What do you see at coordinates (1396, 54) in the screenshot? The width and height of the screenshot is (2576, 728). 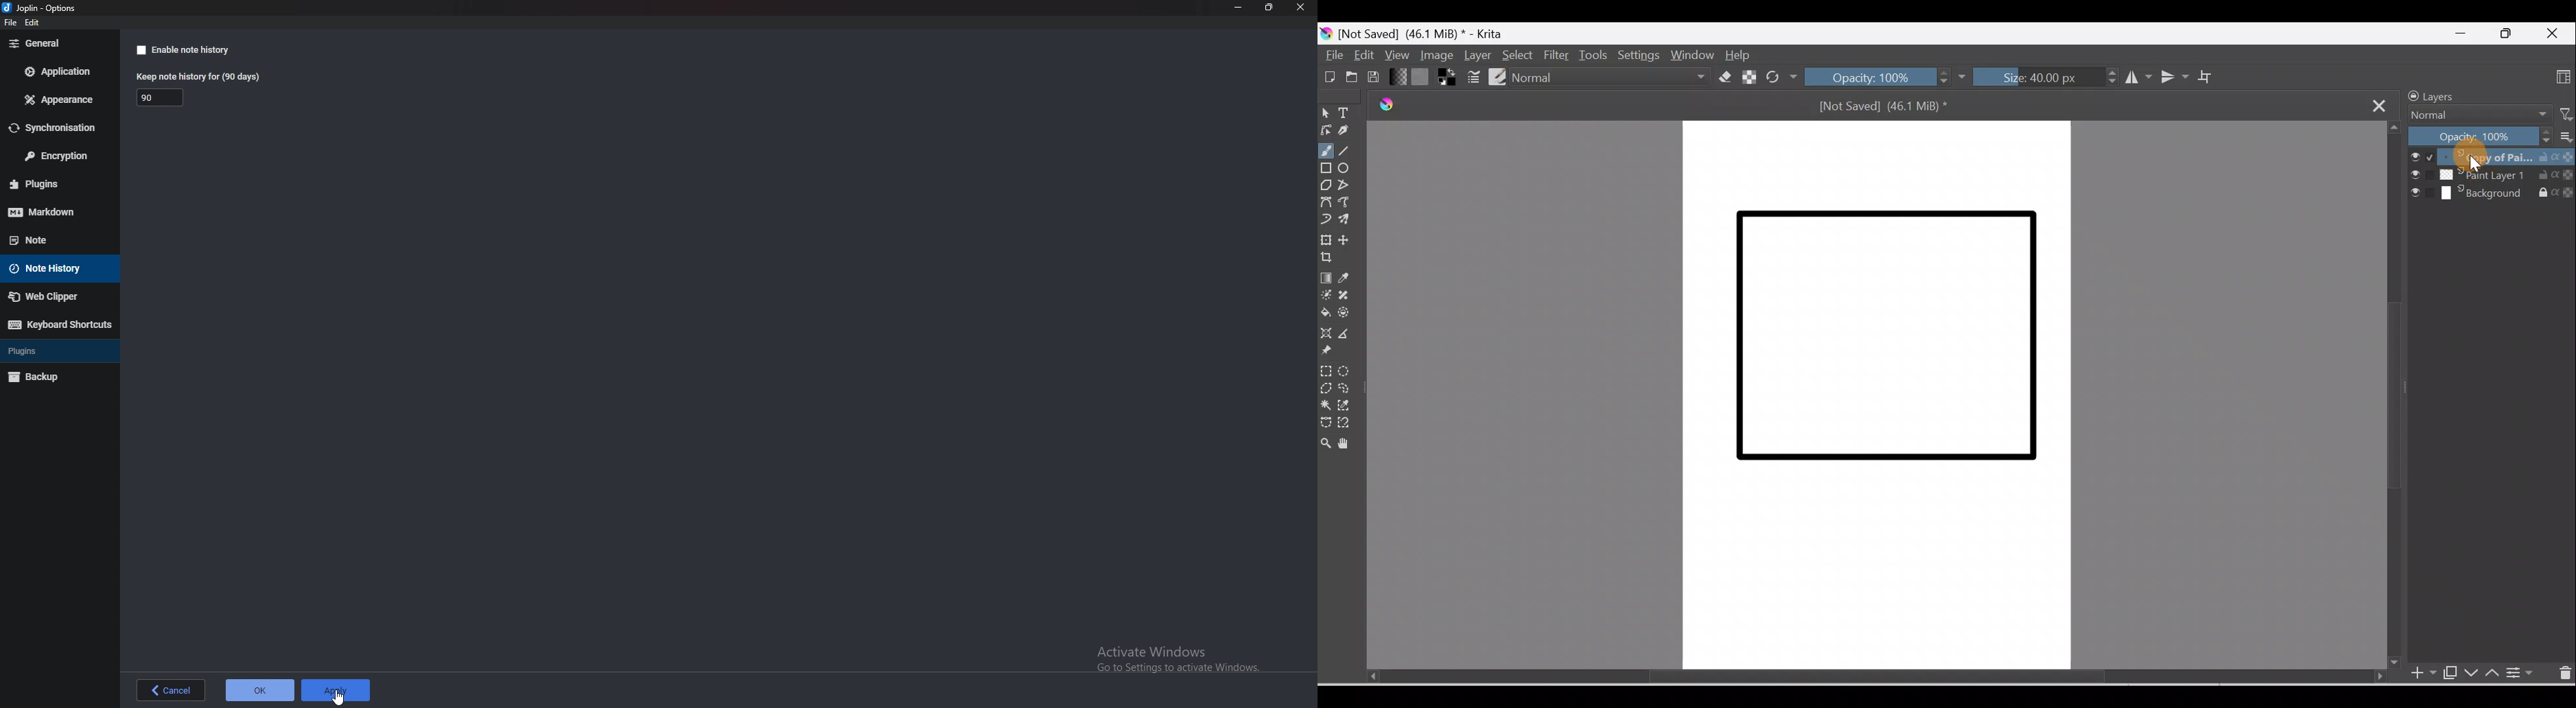 I see `View` at bounding box center [1396, 54].